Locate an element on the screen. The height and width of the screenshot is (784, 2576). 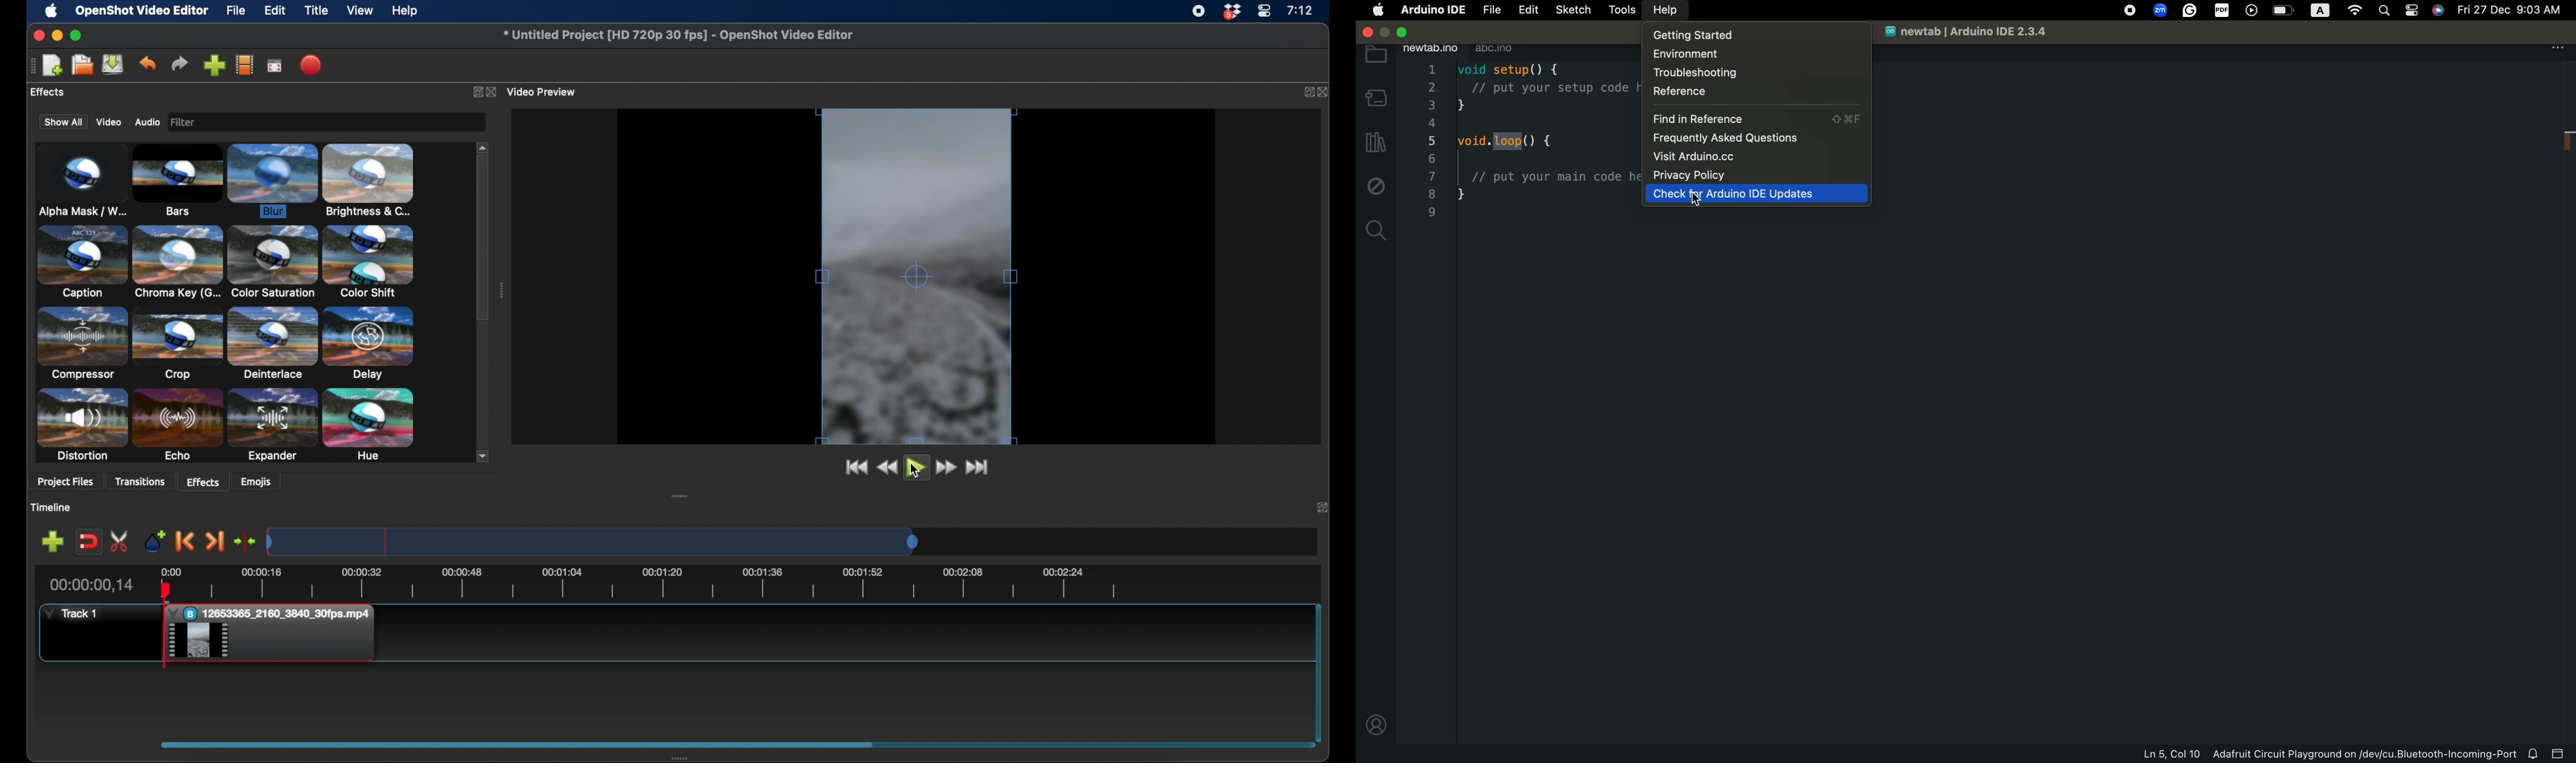
close is located at coordinates (1327, 93).